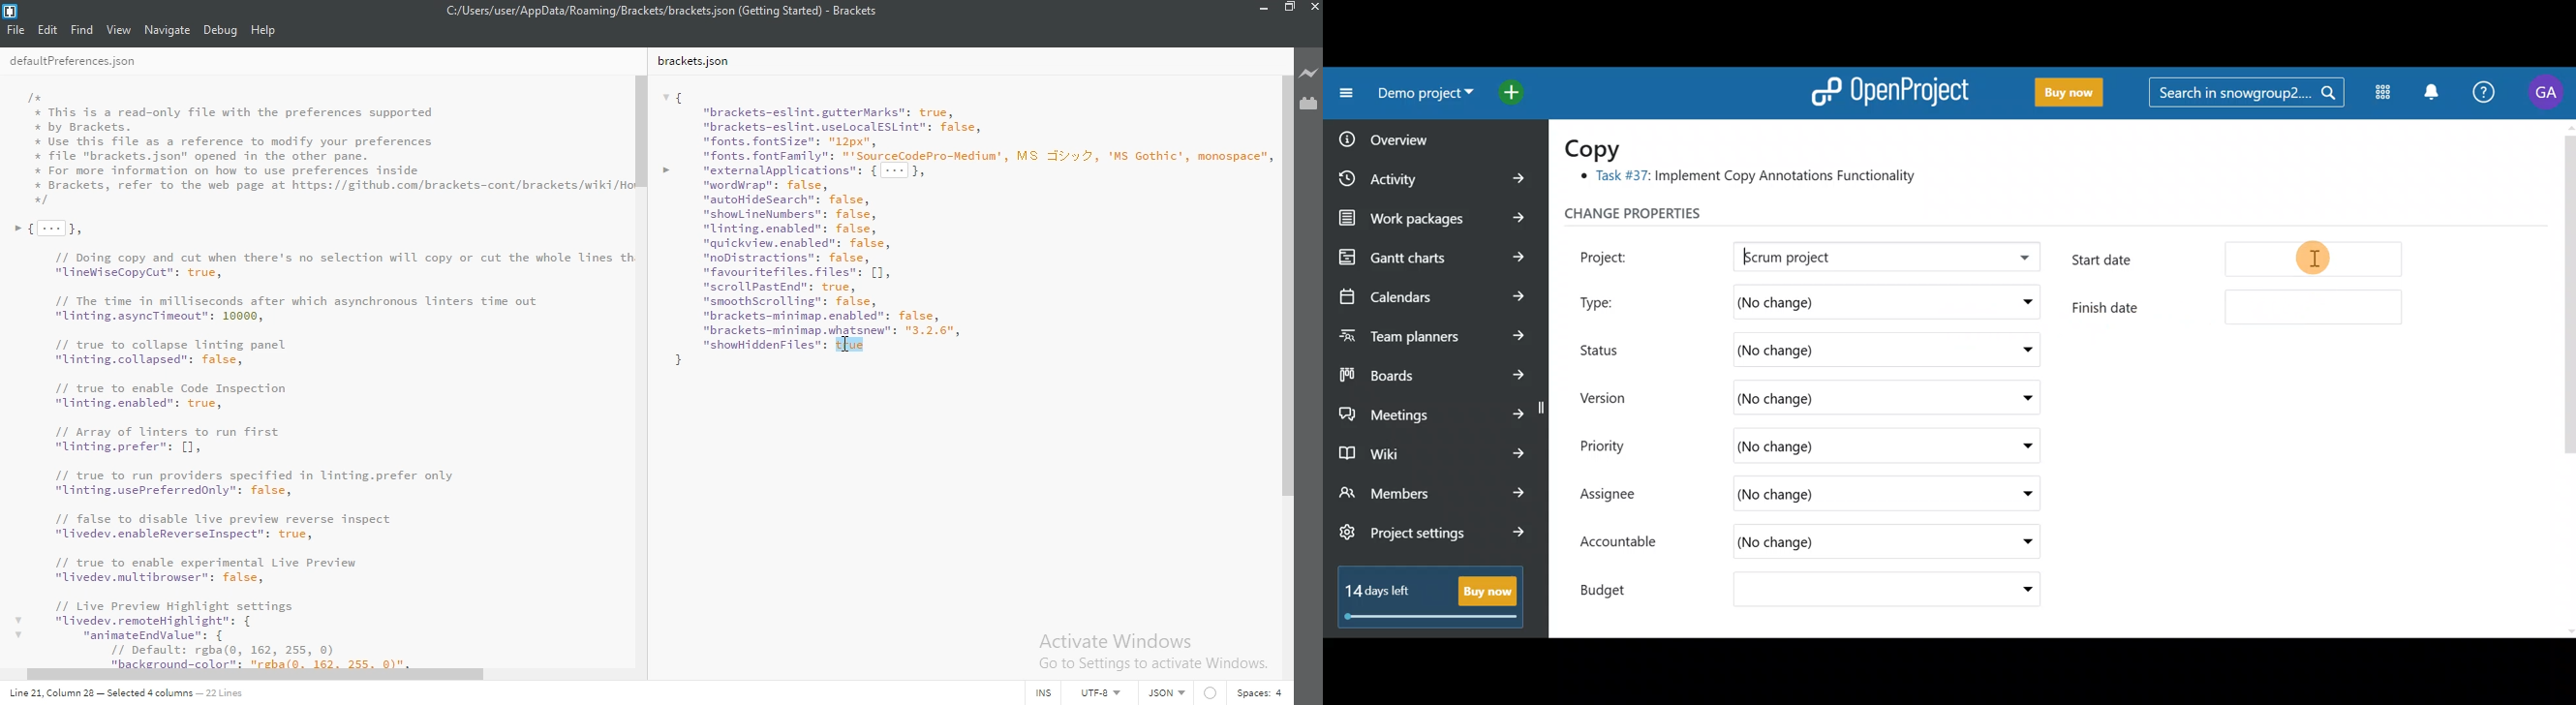 The width and height of the screenshot is (2576, 728). Describe the element at coordinates (1432, 539) in the screenshot. I see `Project settings` at that location.